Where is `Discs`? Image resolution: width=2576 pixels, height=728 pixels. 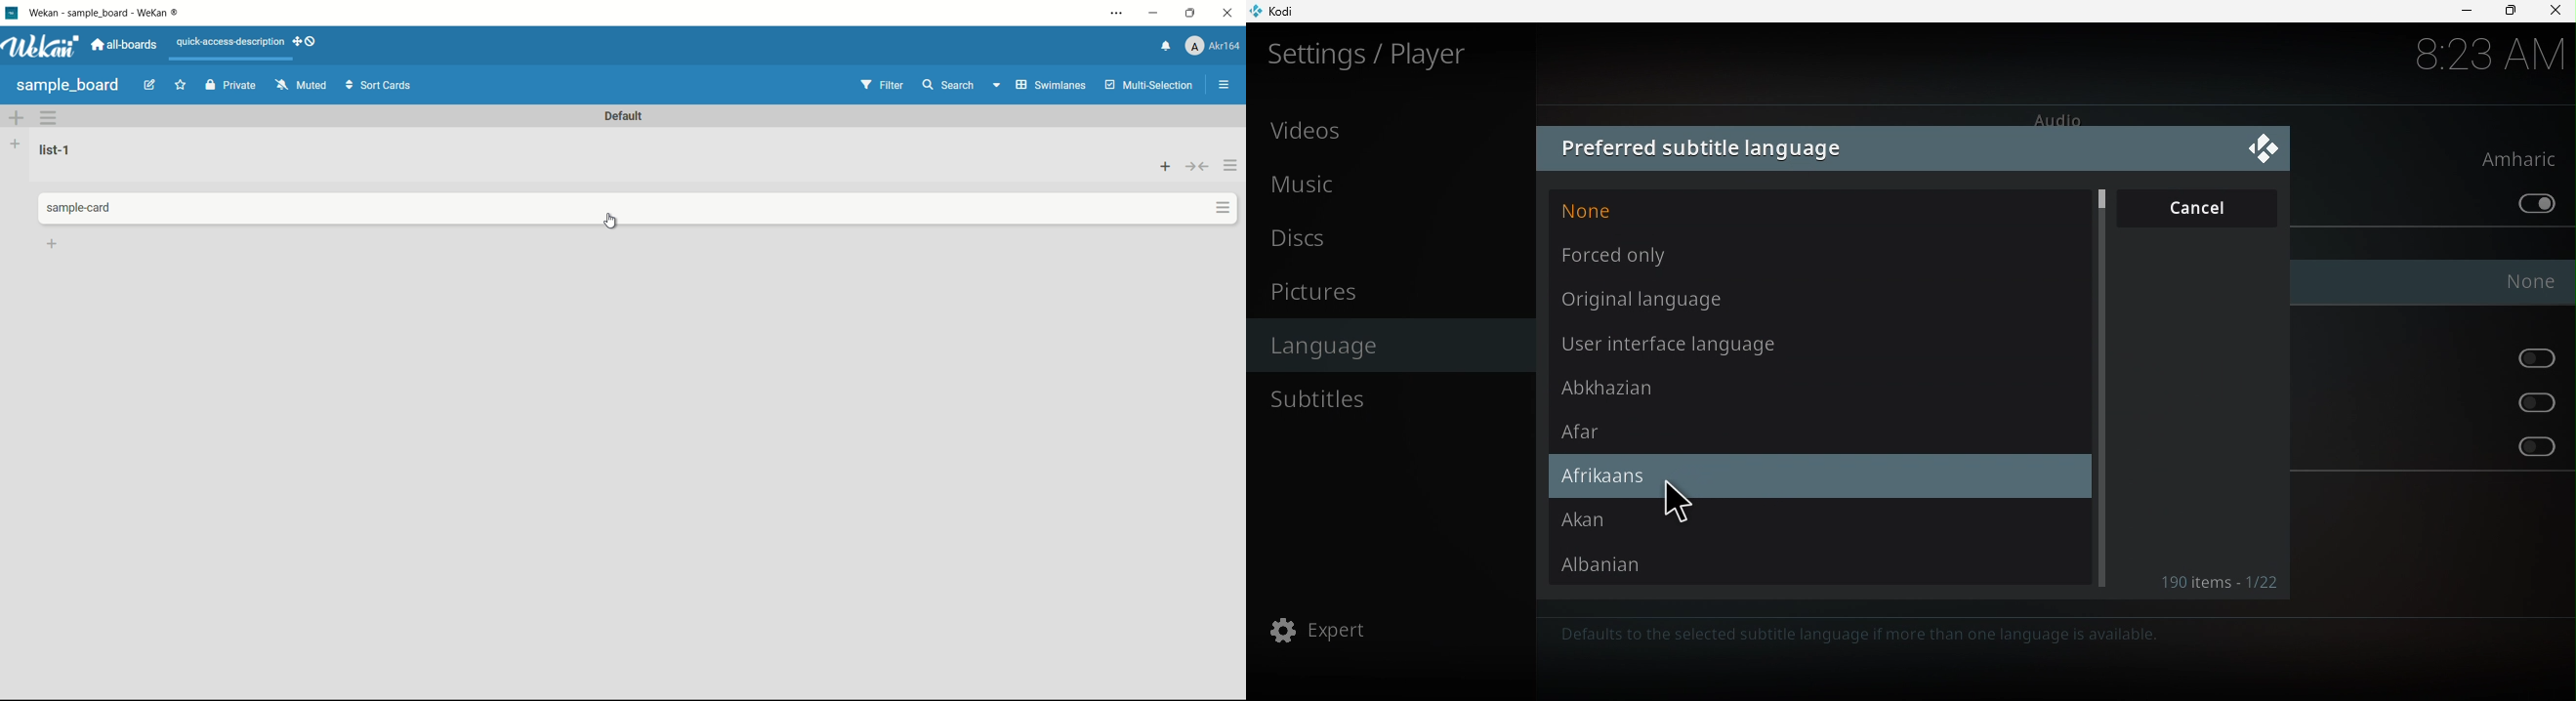 Discs is located at coordinates (1383, 242).